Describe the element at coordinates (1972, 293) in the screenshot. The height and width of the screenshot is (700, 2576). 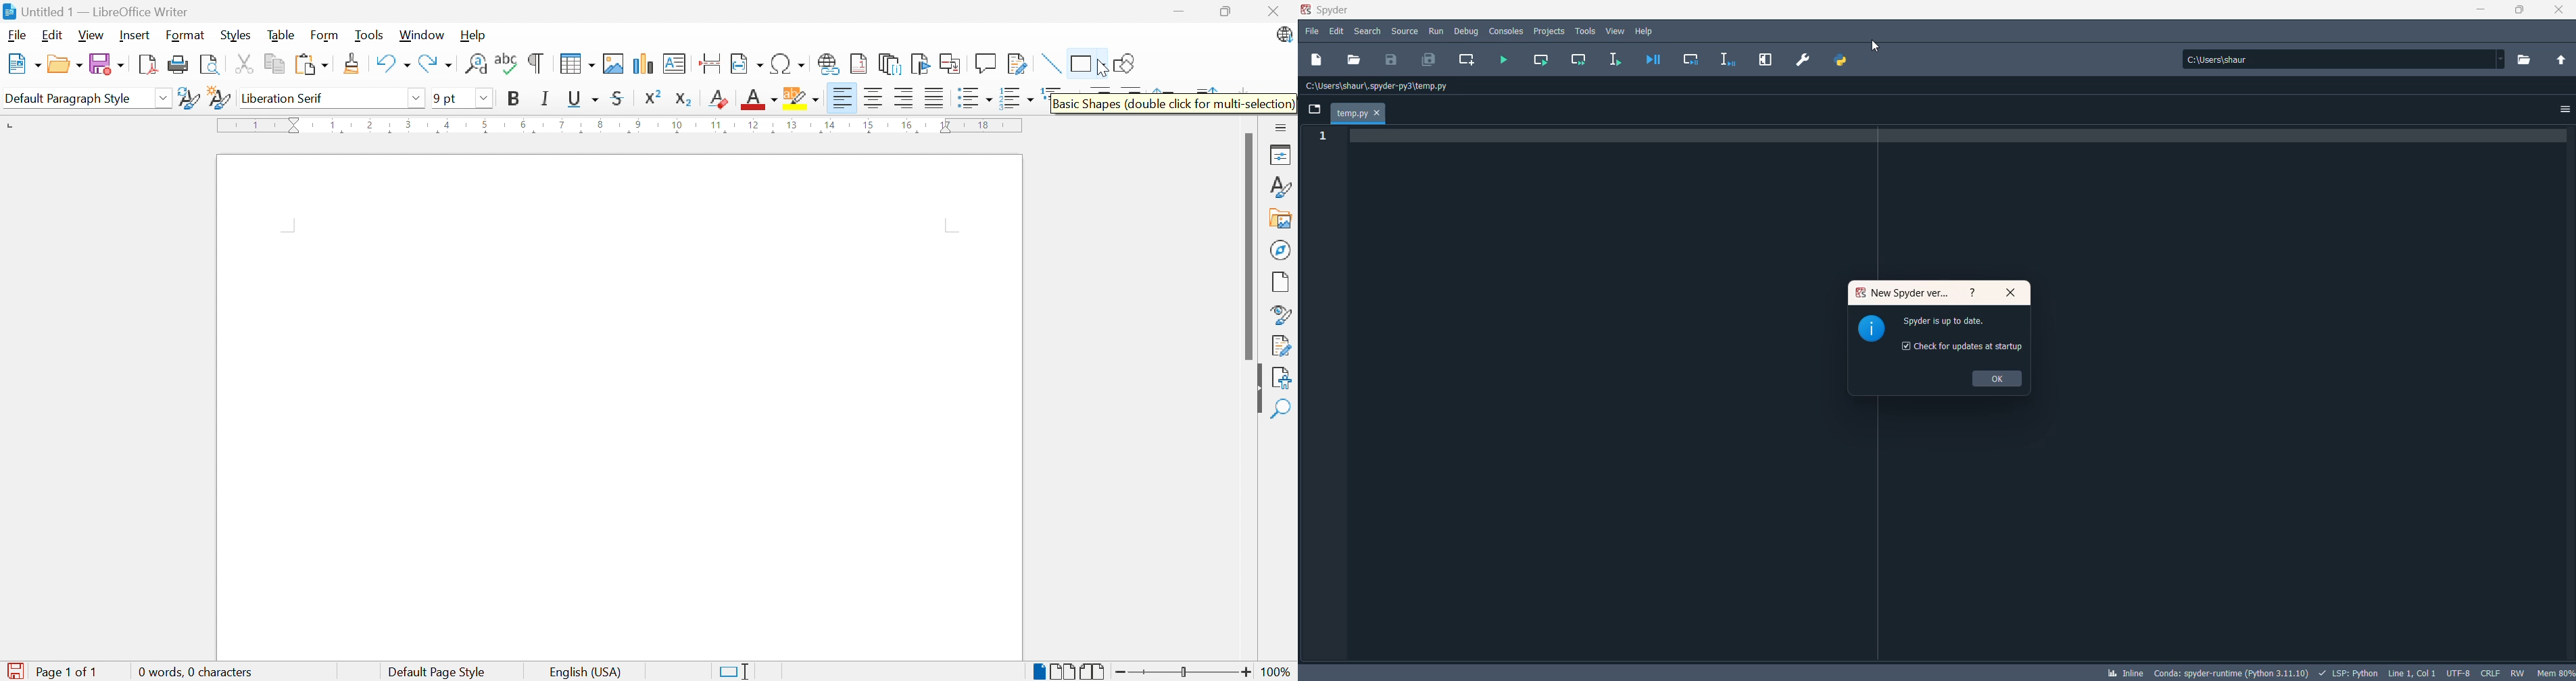
I see `help` at that location.